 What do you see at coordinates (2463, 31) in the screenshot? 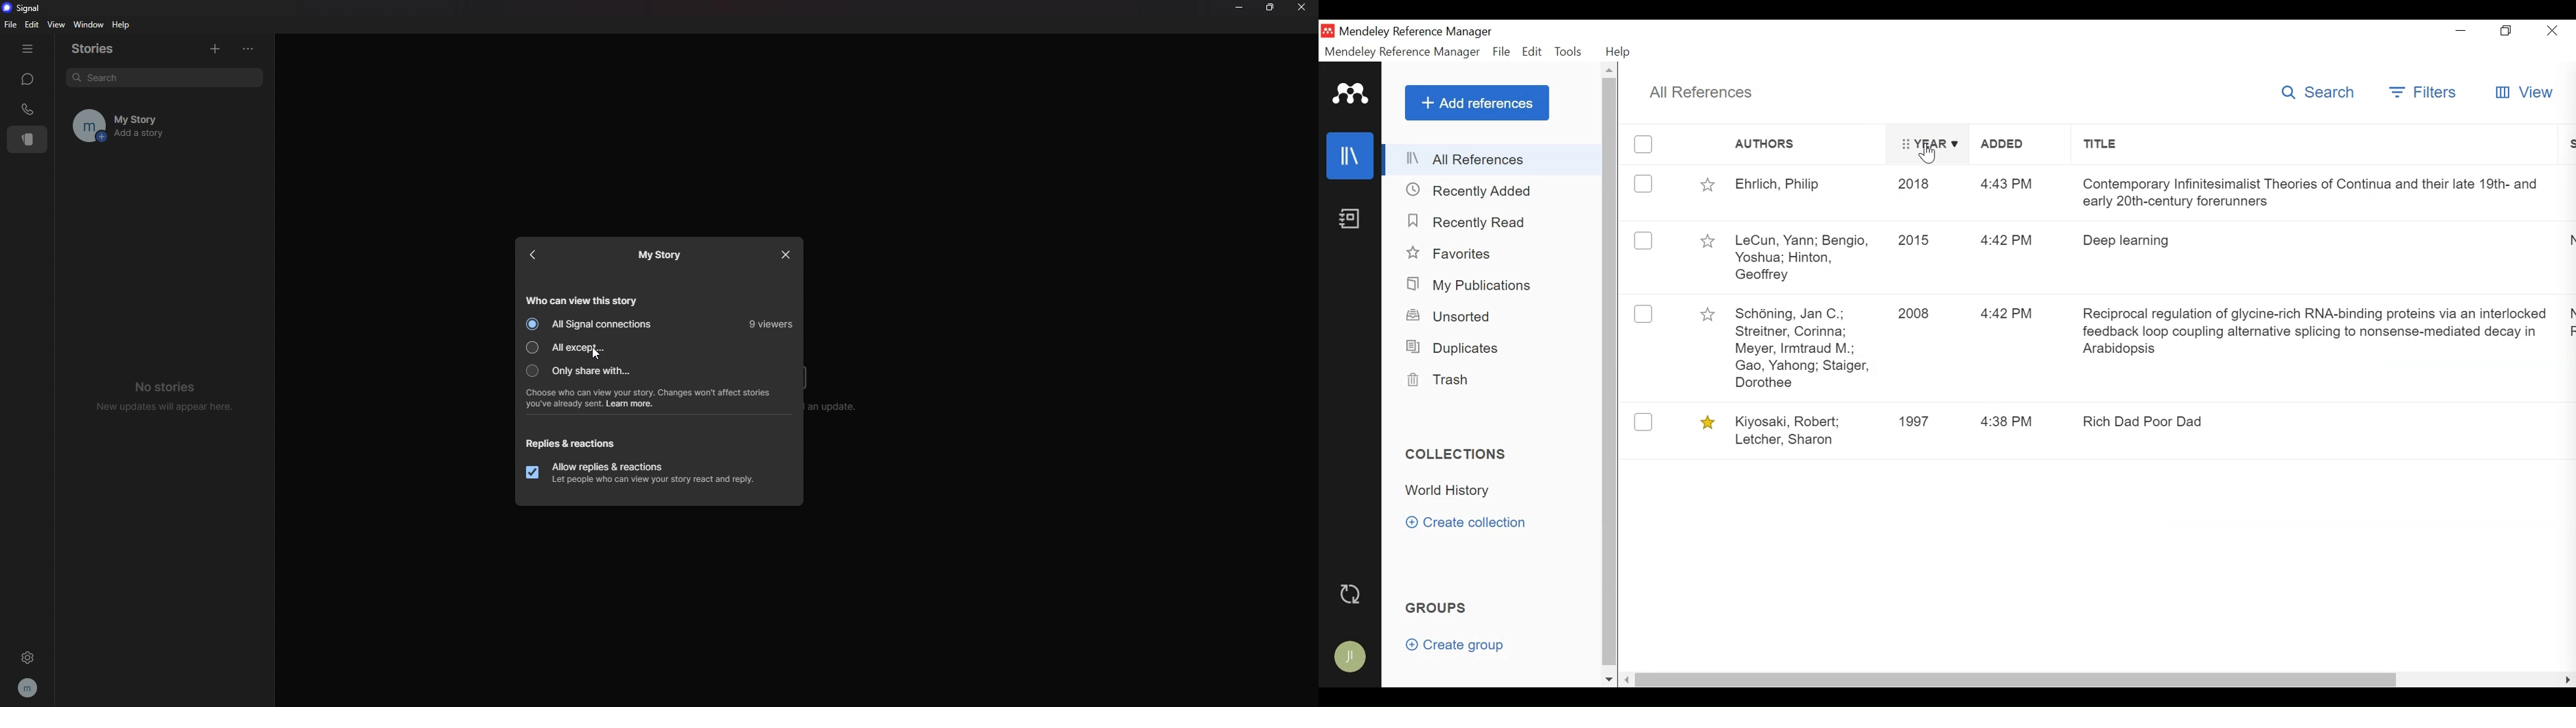
I see `minimize` at bounding box center [2463, 31].